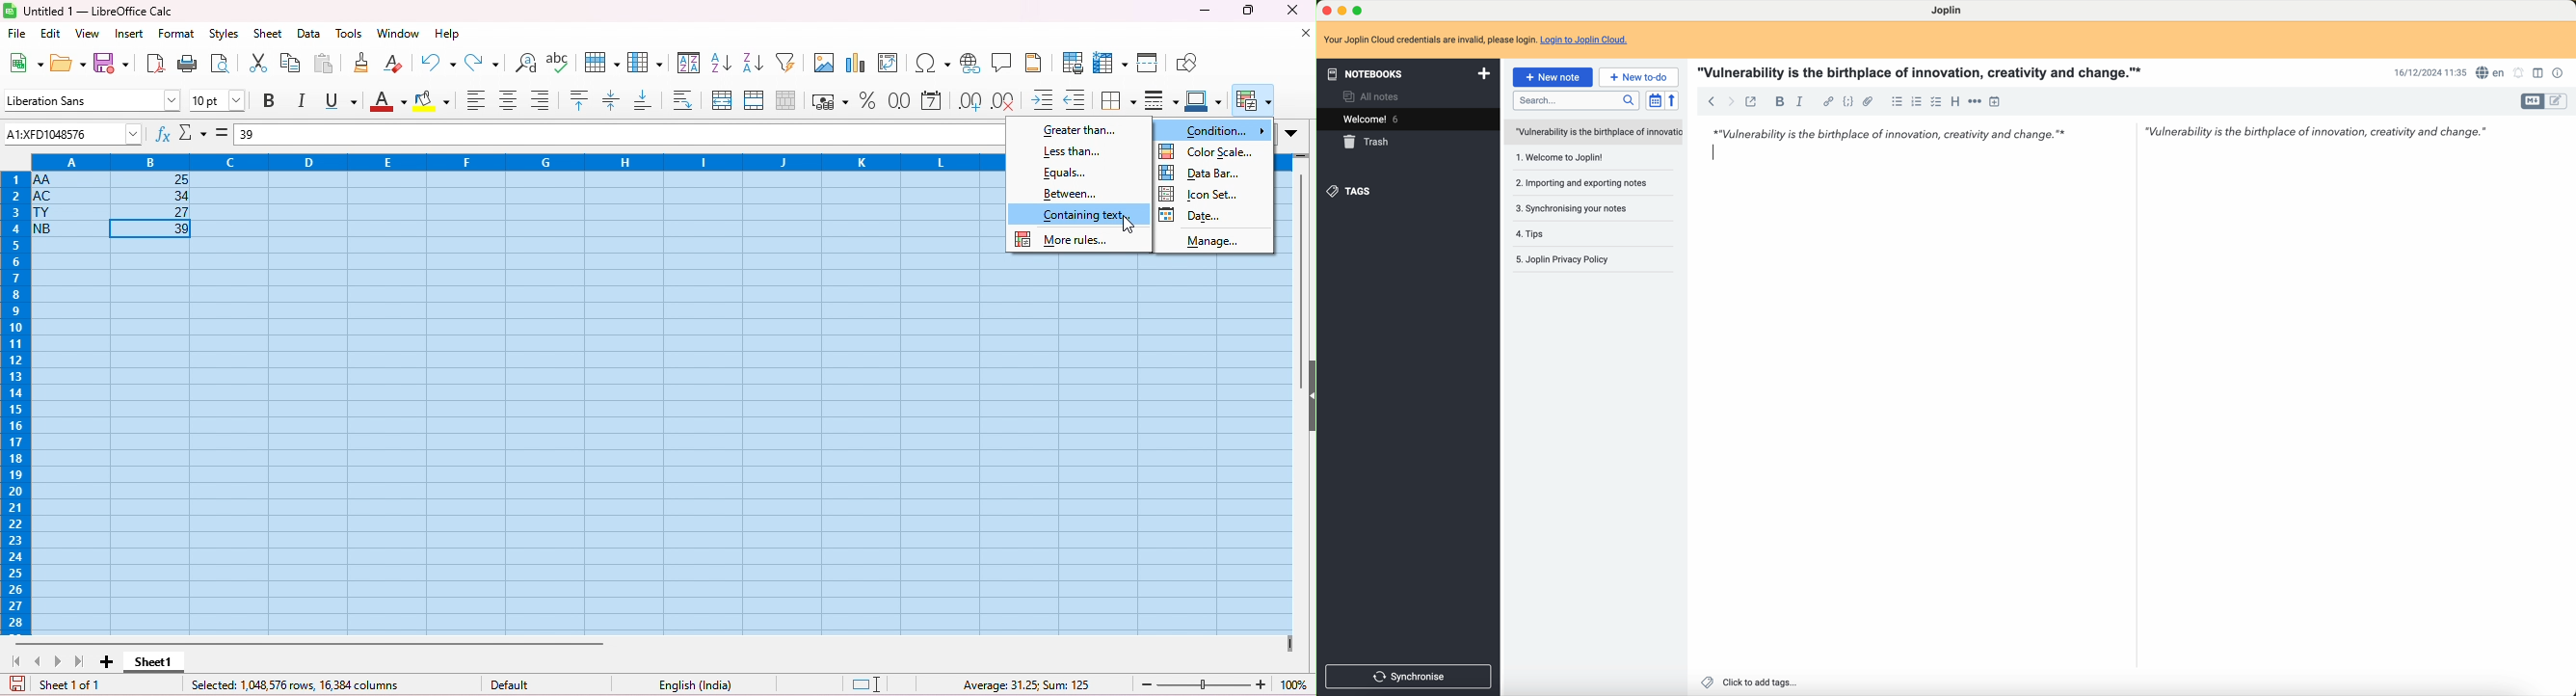  I want to click on heading, so click(1953, 102).